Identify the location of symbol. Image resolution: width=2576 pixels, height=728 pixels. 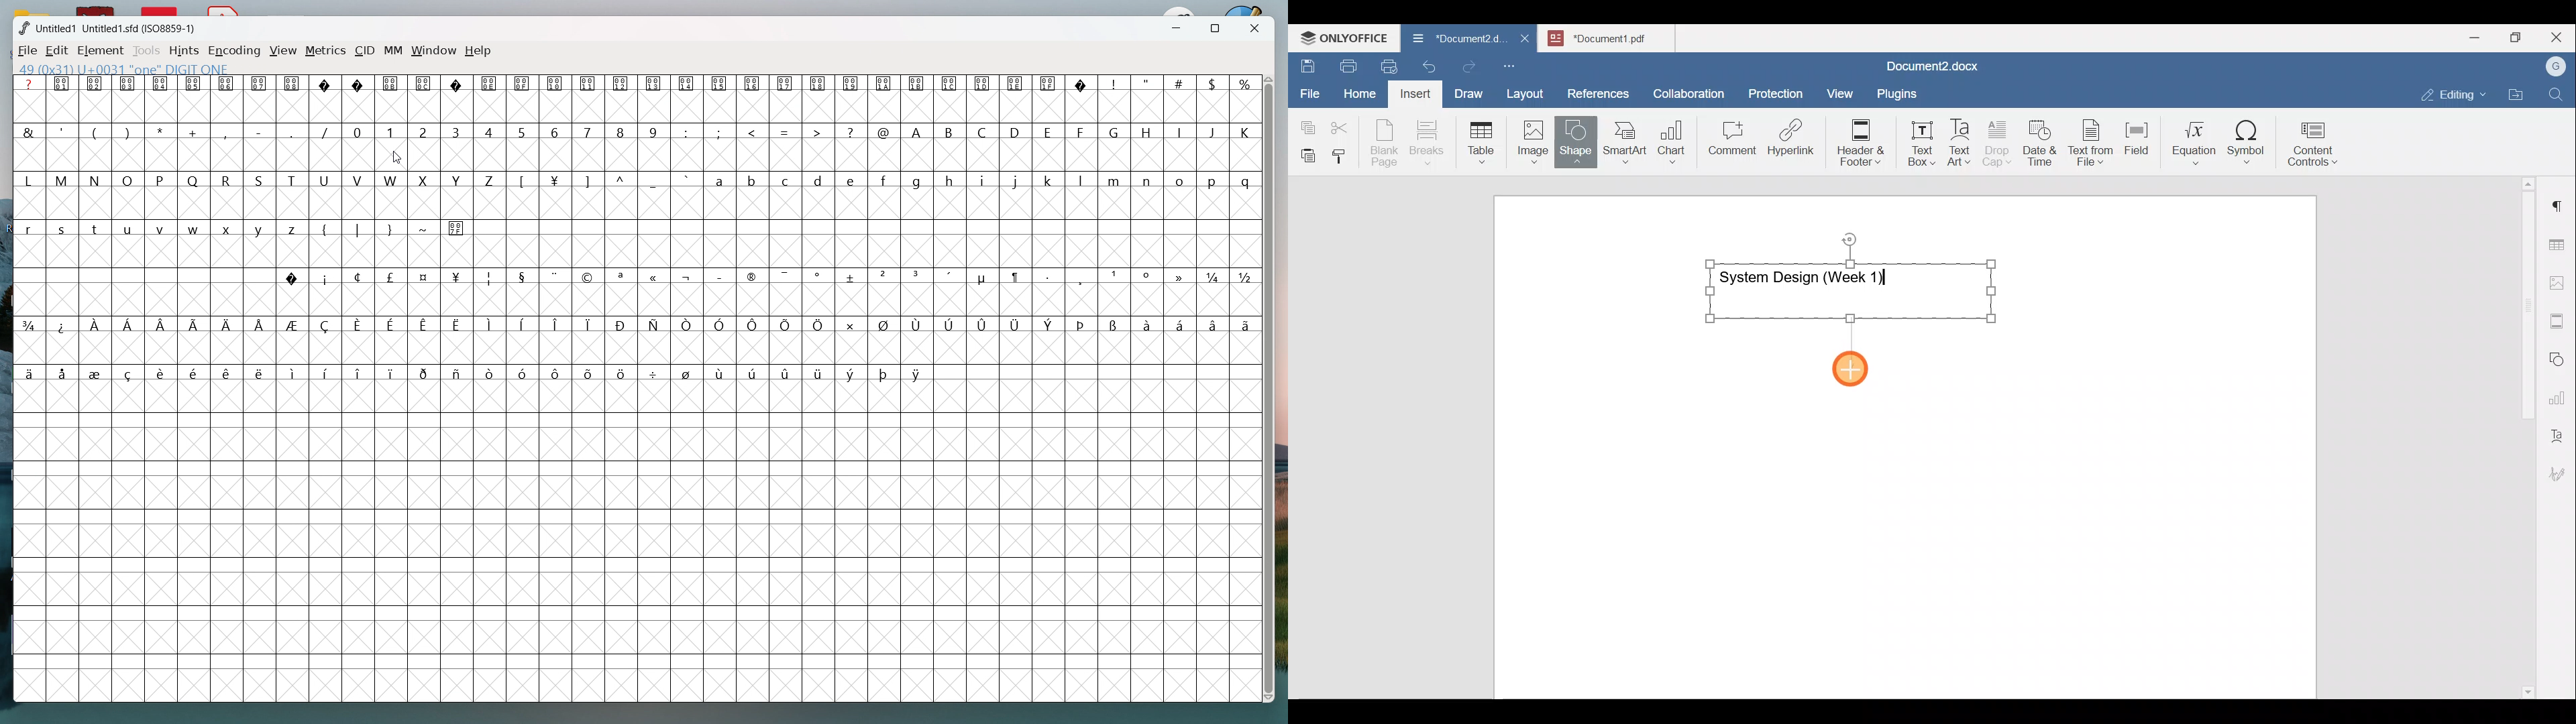
(1118, 277).